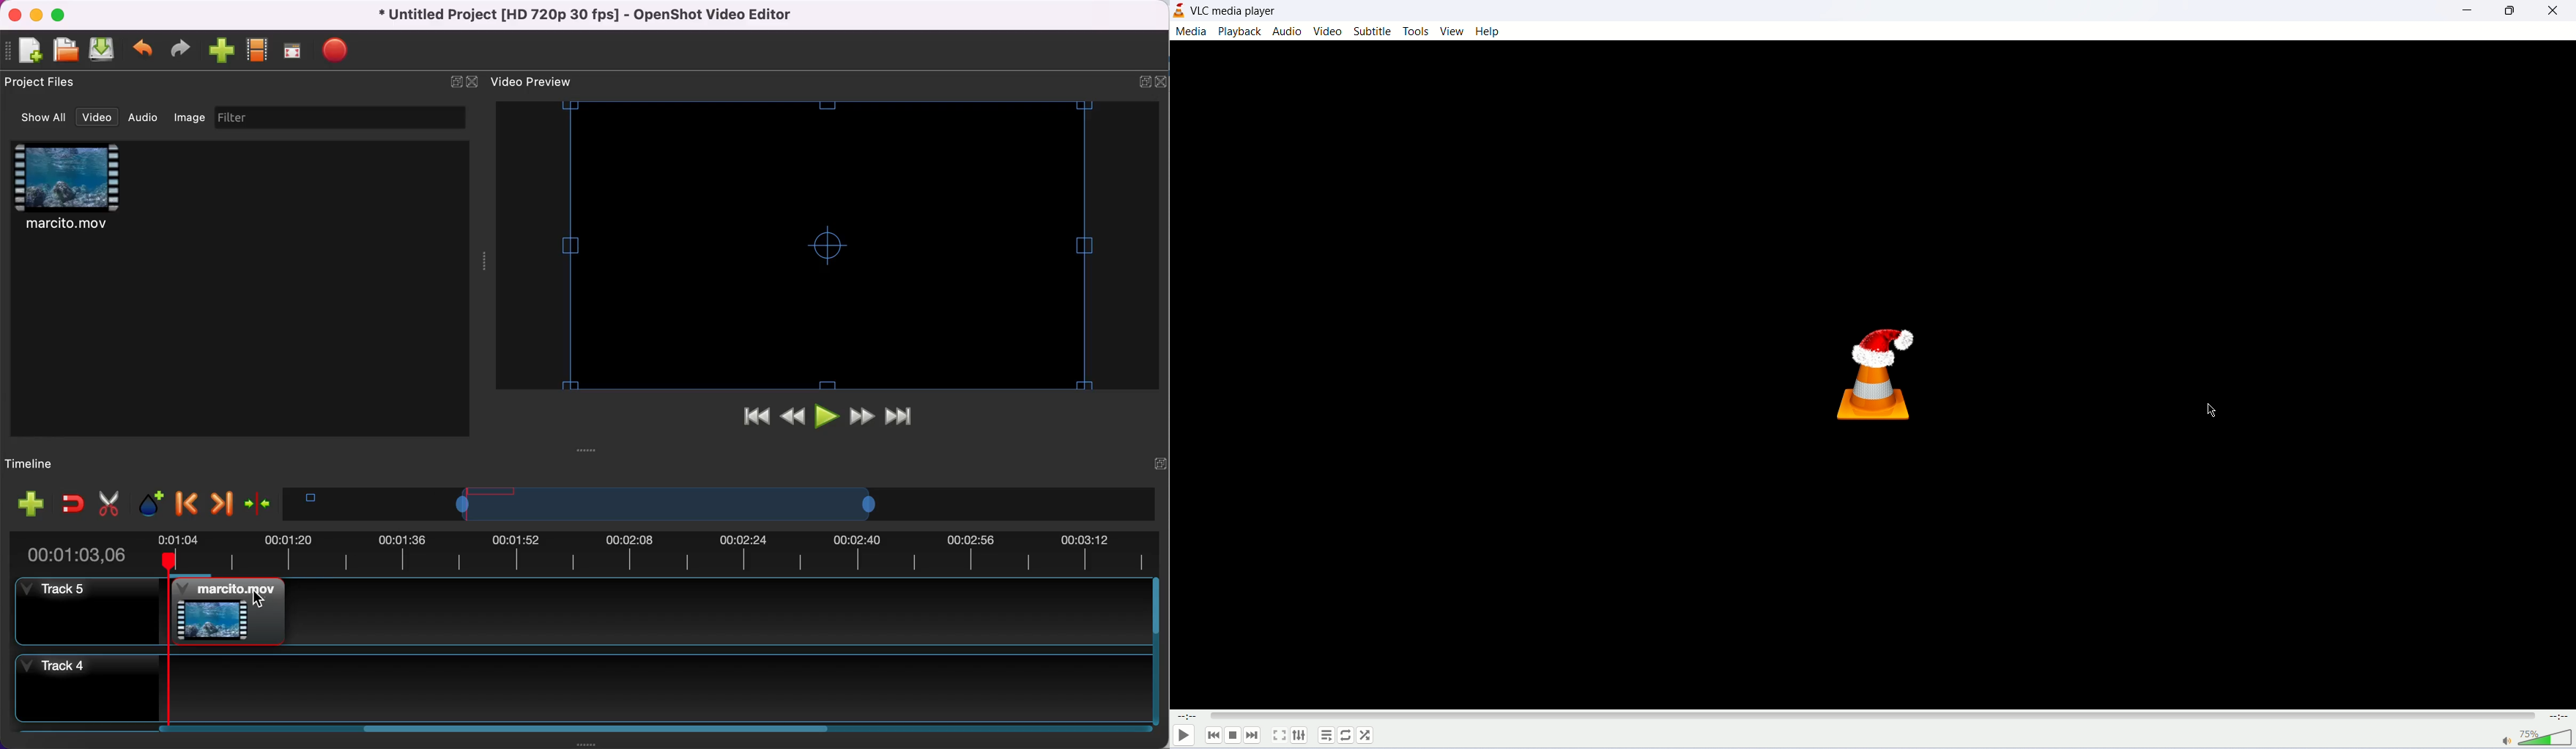 This screenshot has height=756, width=2576. What do you see at coordinates (140, 49) in the screenshot?
I see `undo` at bounding box center [140, 49].